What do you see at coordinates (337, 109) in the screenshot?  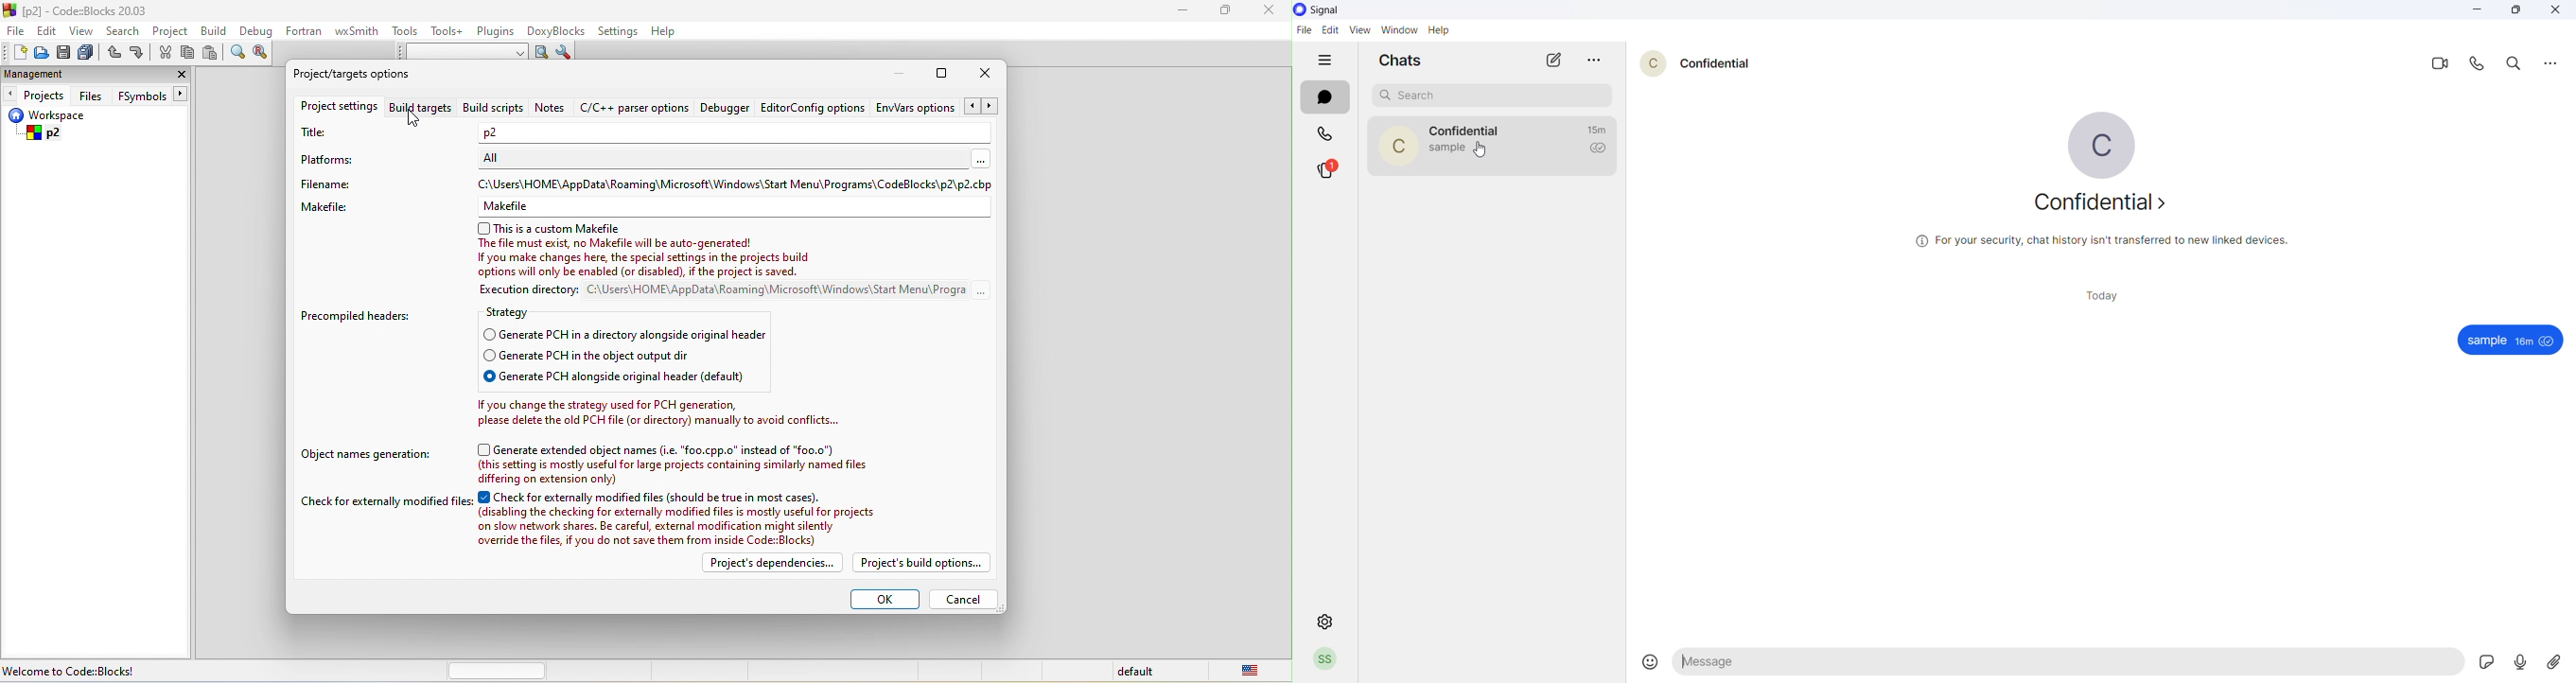 I see `project settings` at bounding box center [337, 109].